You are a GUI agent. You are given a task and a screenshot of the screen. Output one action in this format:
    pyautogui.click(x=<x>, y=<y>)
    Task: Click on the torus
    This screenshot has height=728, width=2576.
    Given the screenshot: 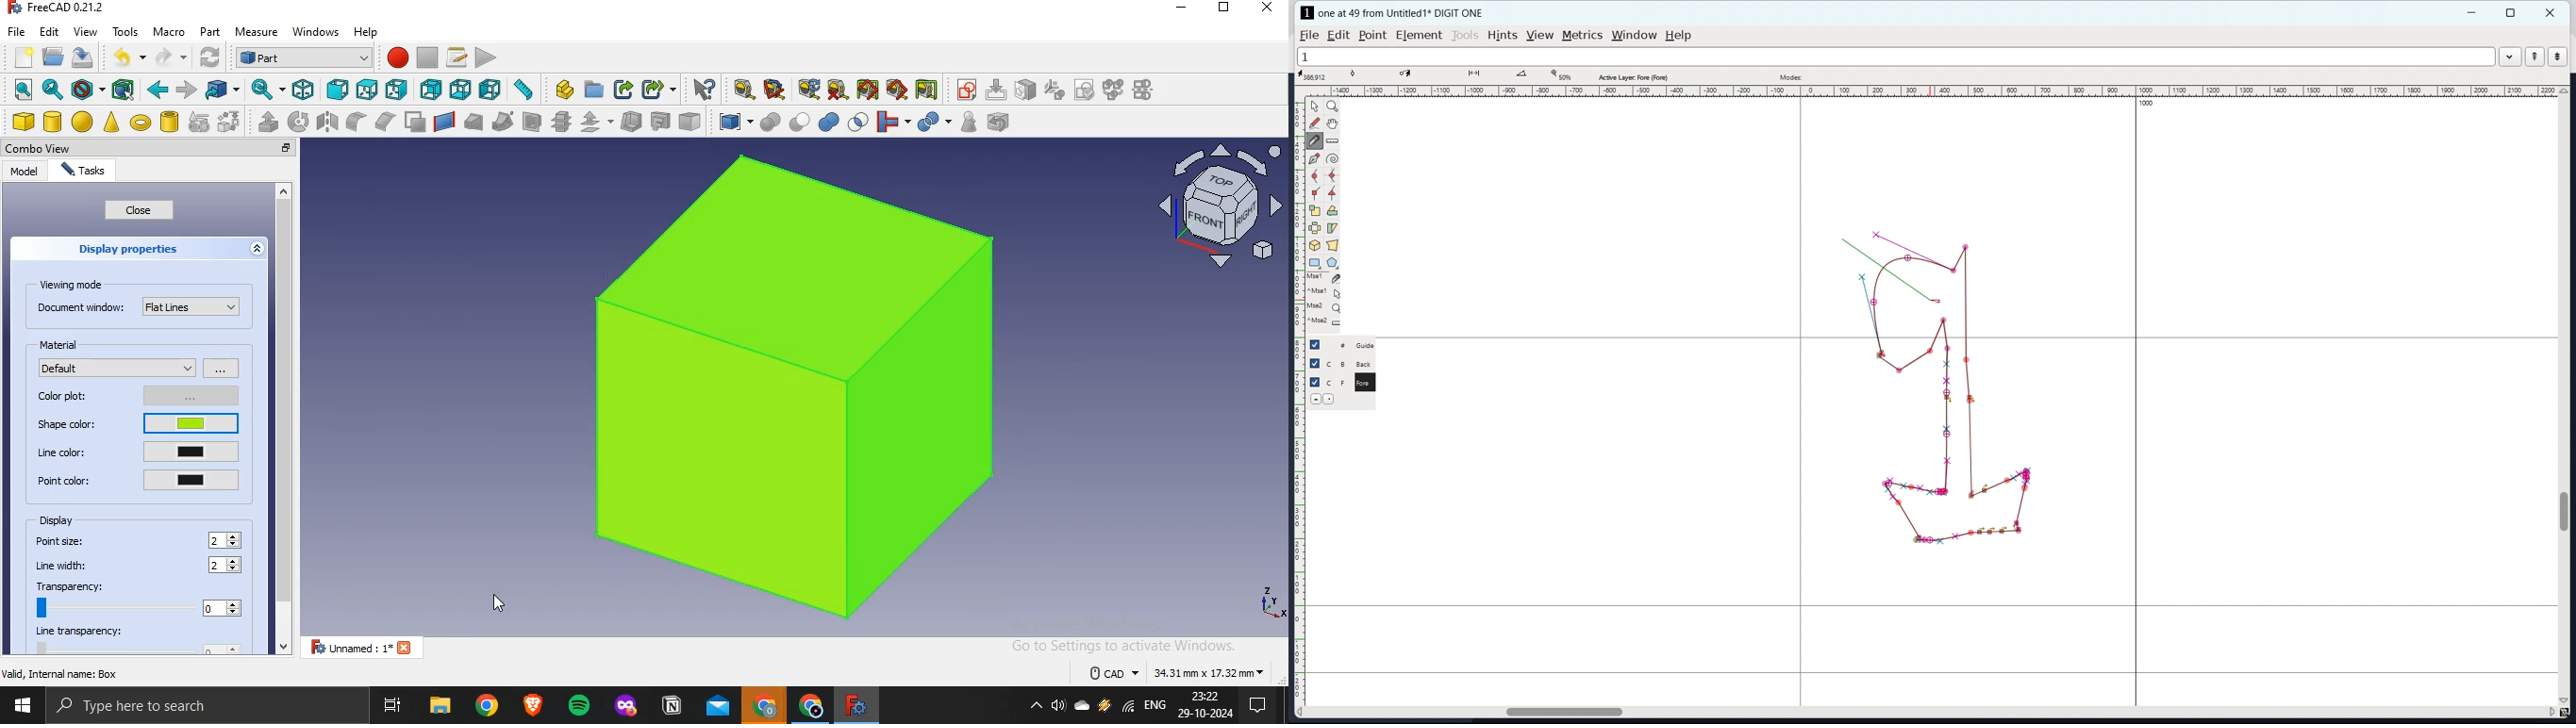 What is the action you would take?
    pyautogui.click(x=141, y=123)
    